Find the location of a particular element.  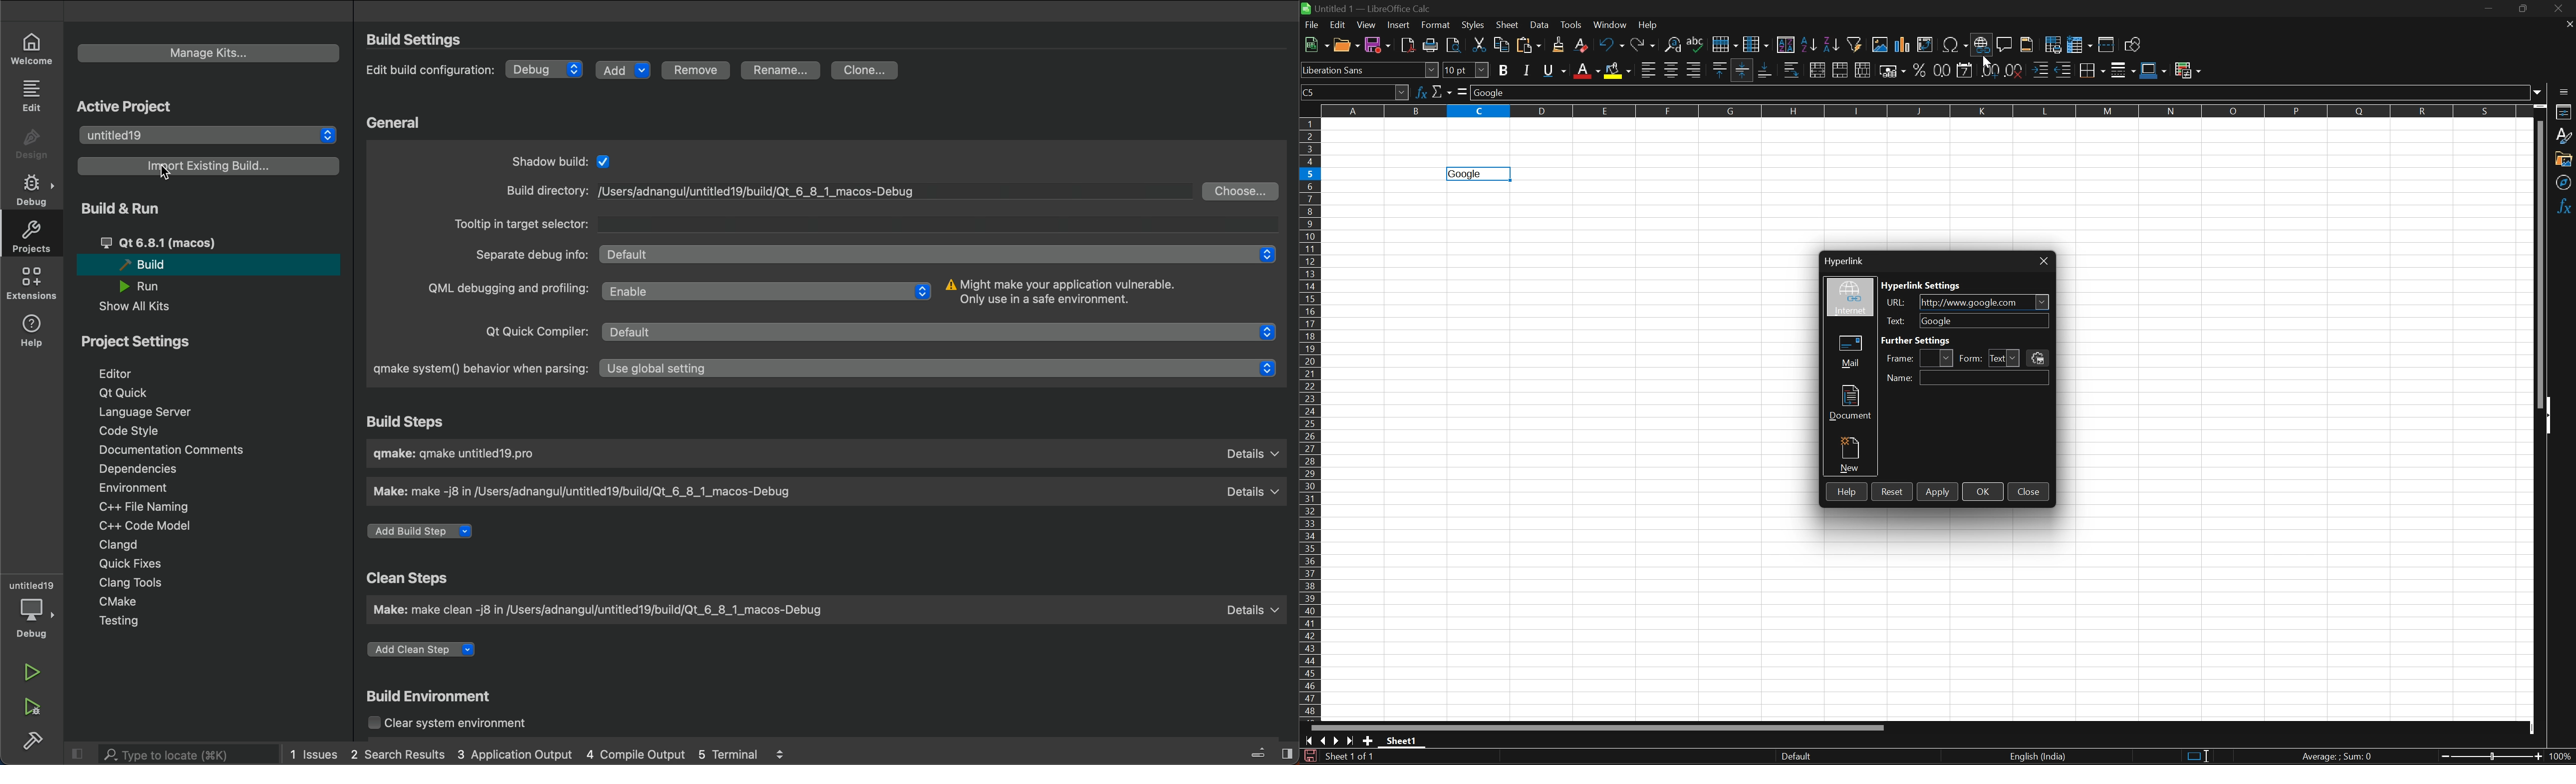

Mail is located at coordinates (1849, 352).